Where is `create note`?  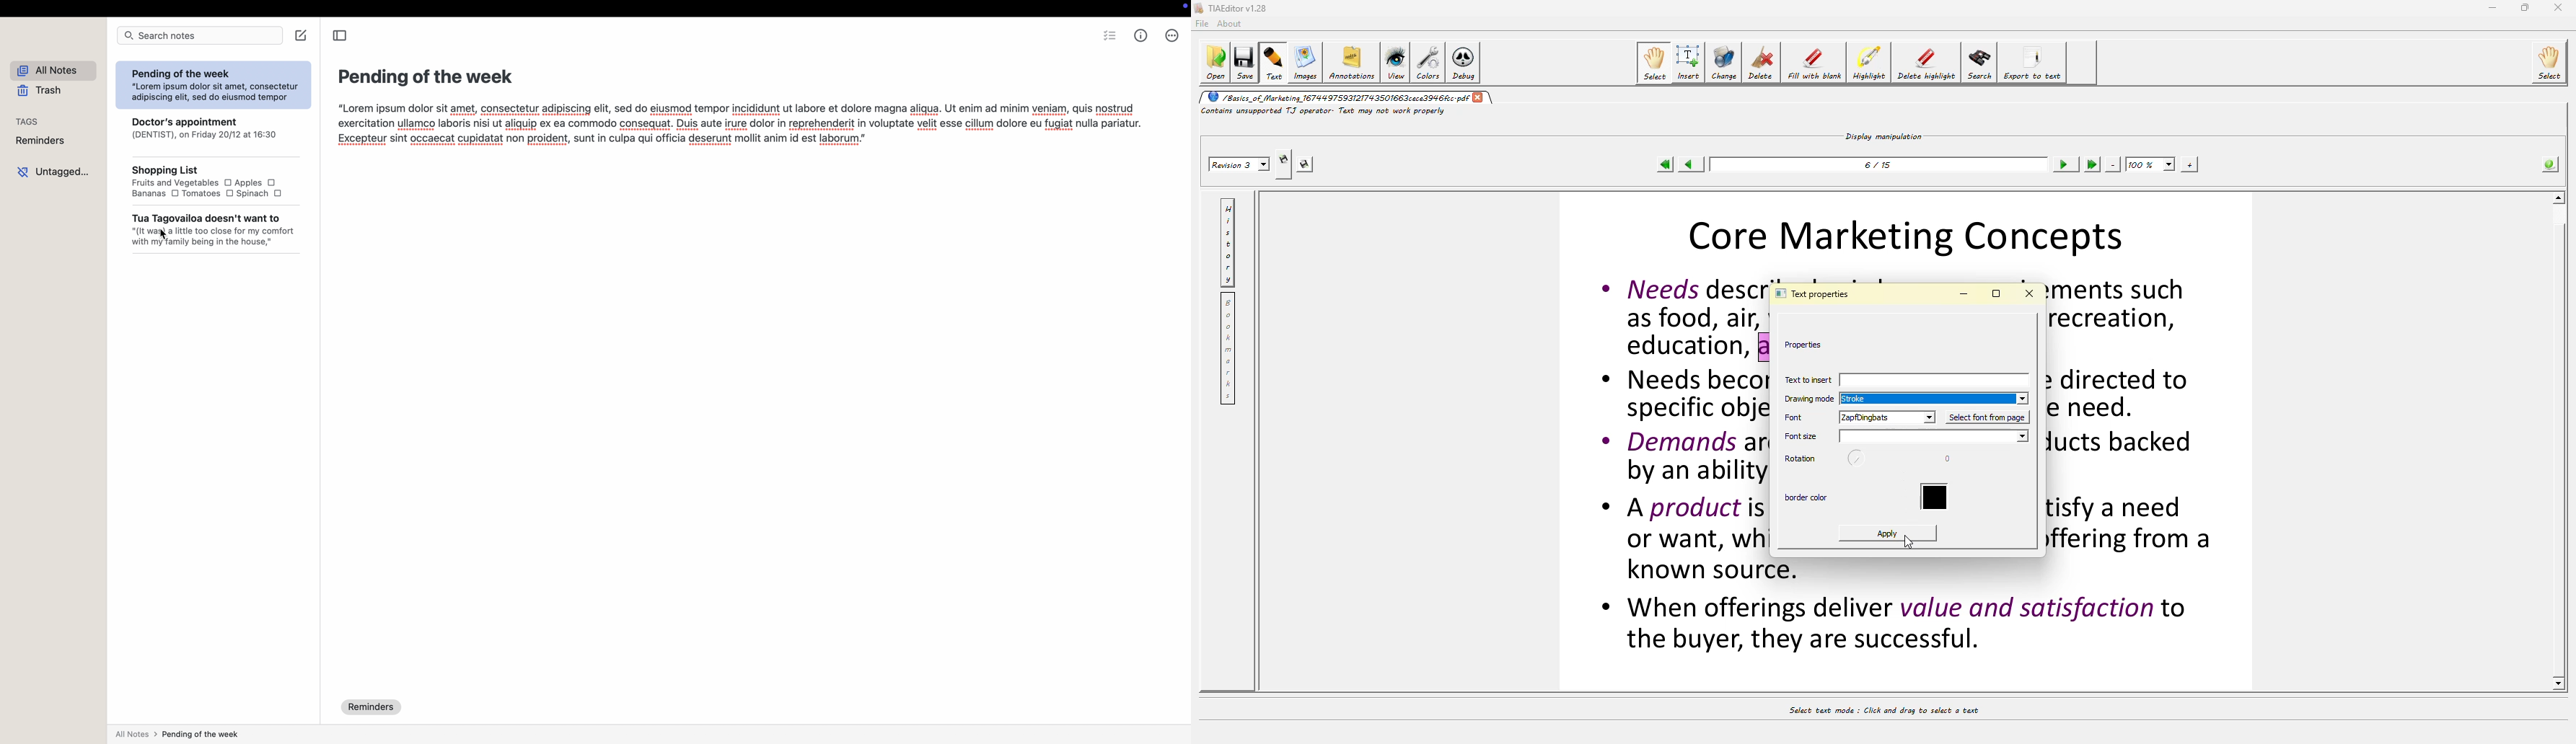
create note is located at coordinates (301, 36).